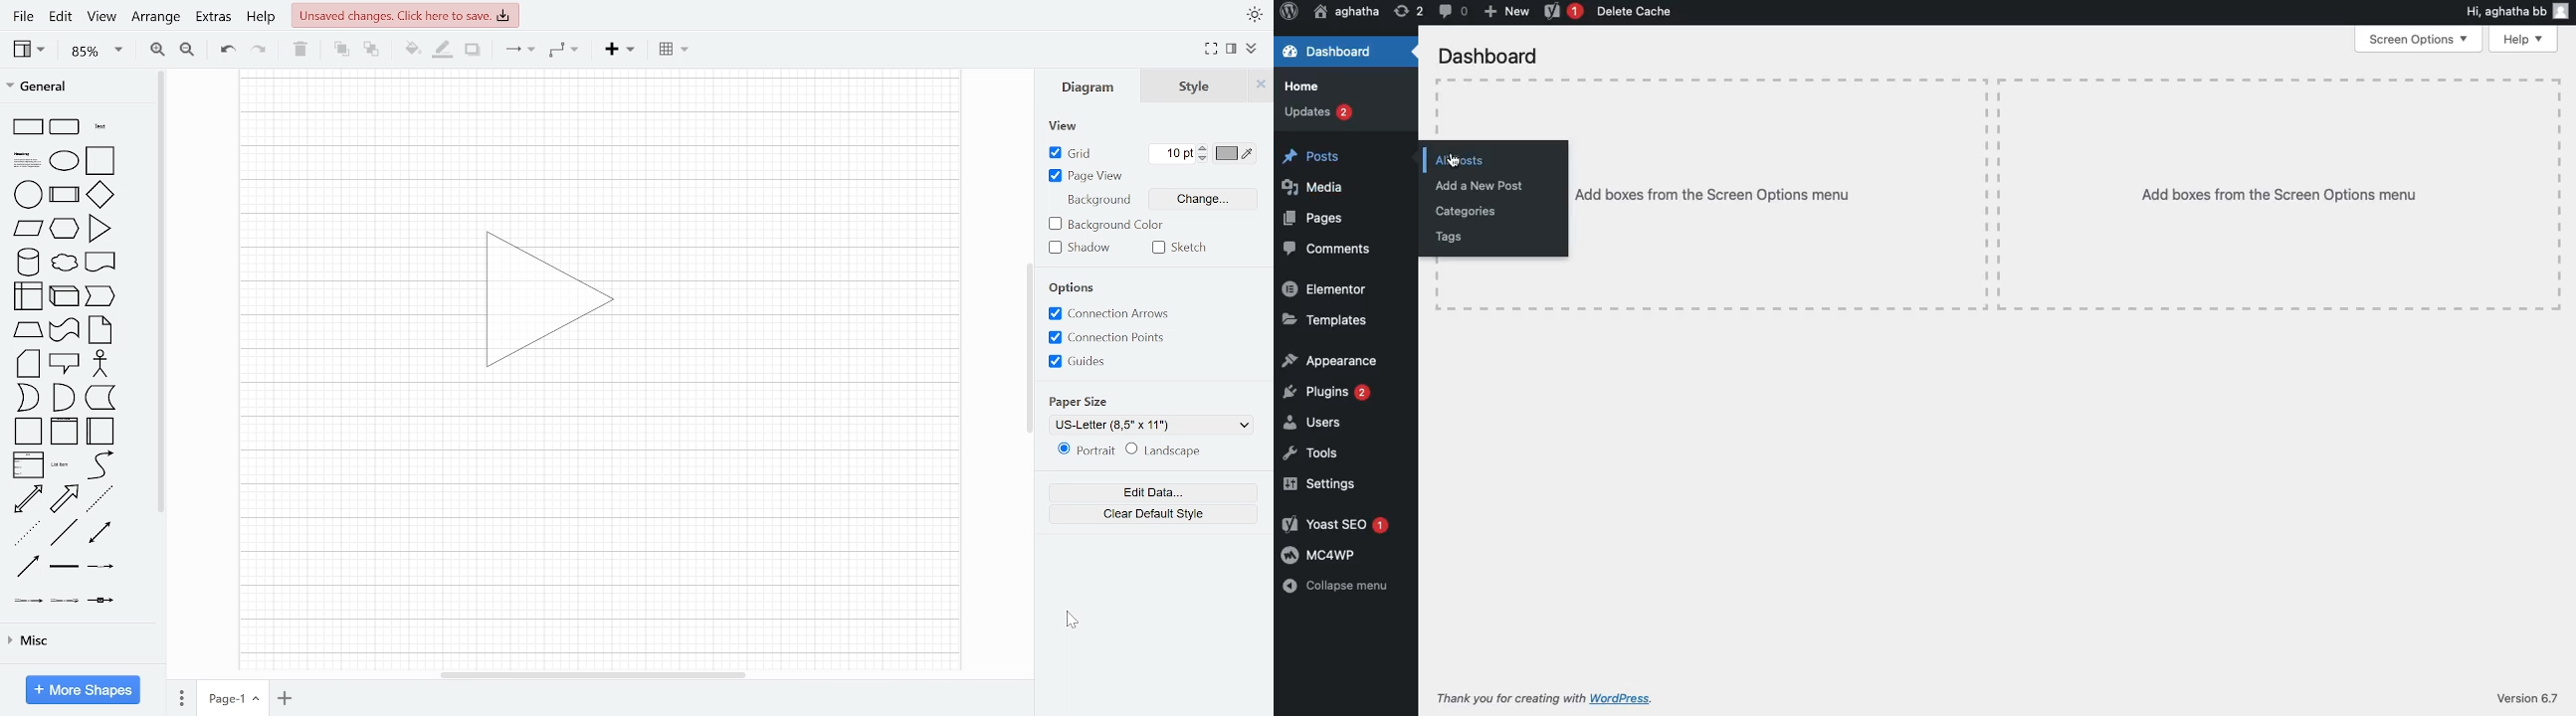 Image resolution: width=2576 pixels, height=728 pixels. What do you see at coordinates (340, 49) in the screenshot?
I see `To front` at bounding box center [340, 49].